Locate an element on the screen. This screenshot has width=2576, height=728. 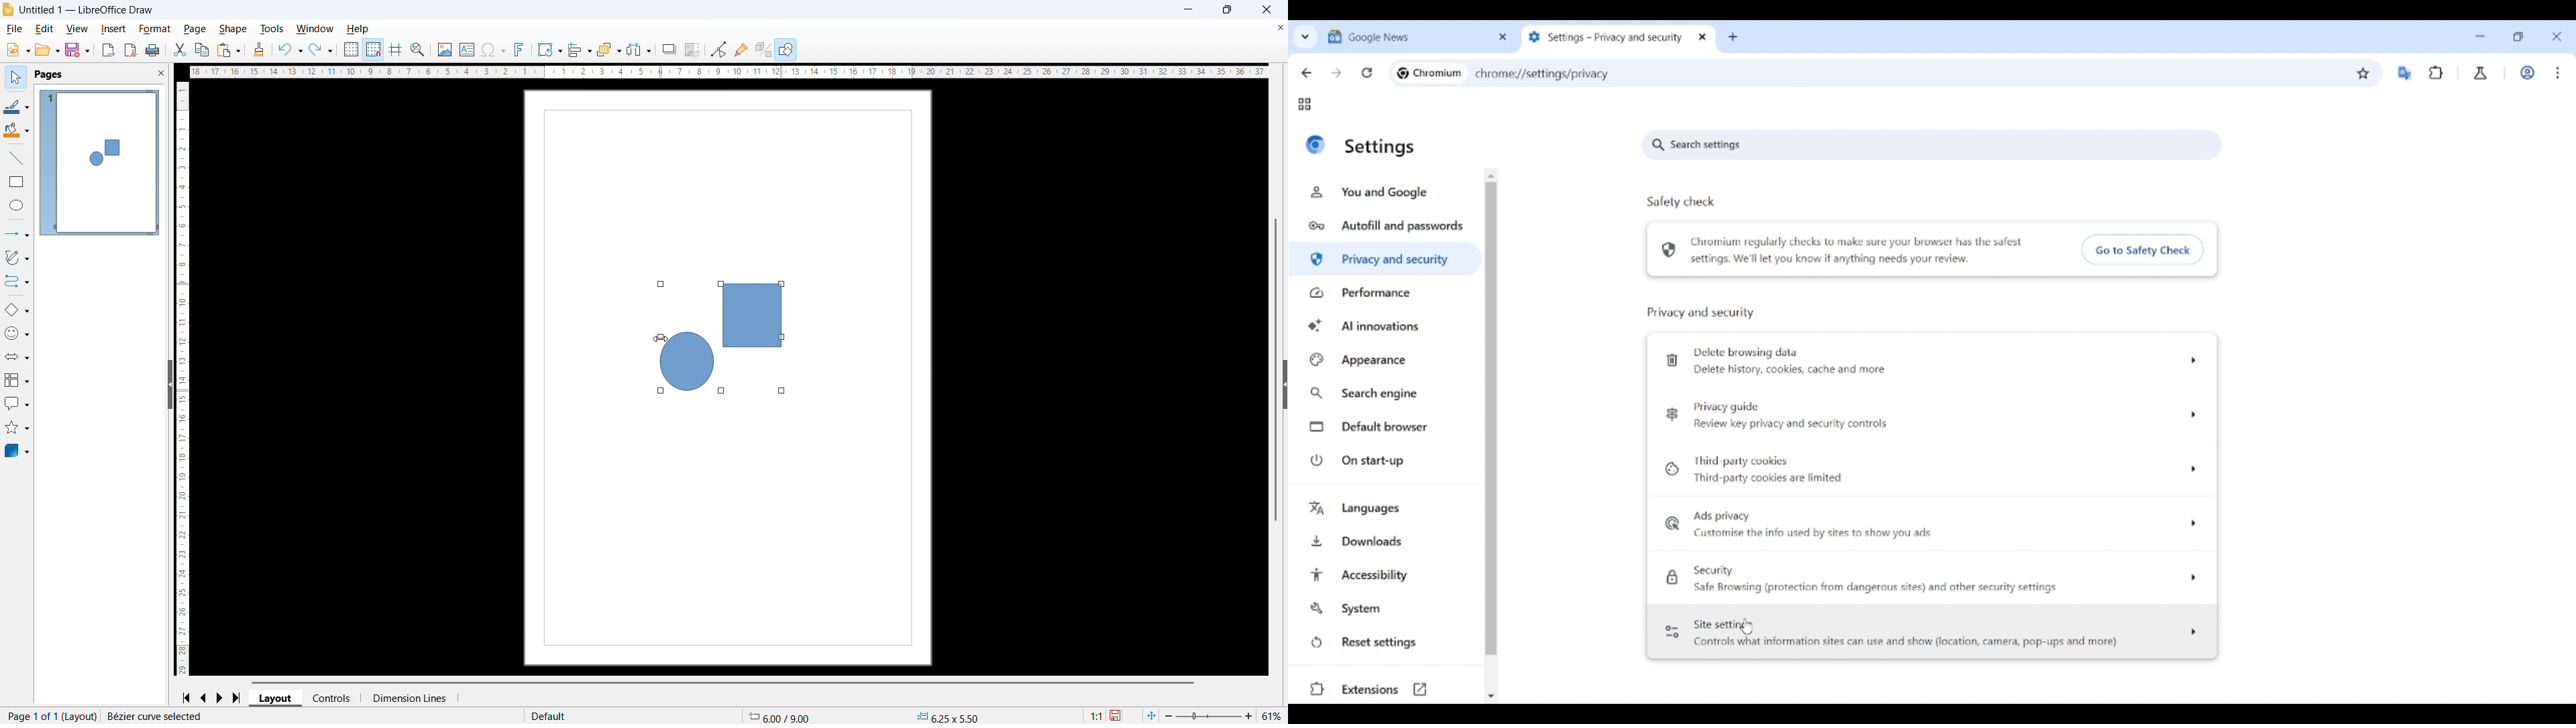
Privacy guide options  is located at coordinates (1930, 416).